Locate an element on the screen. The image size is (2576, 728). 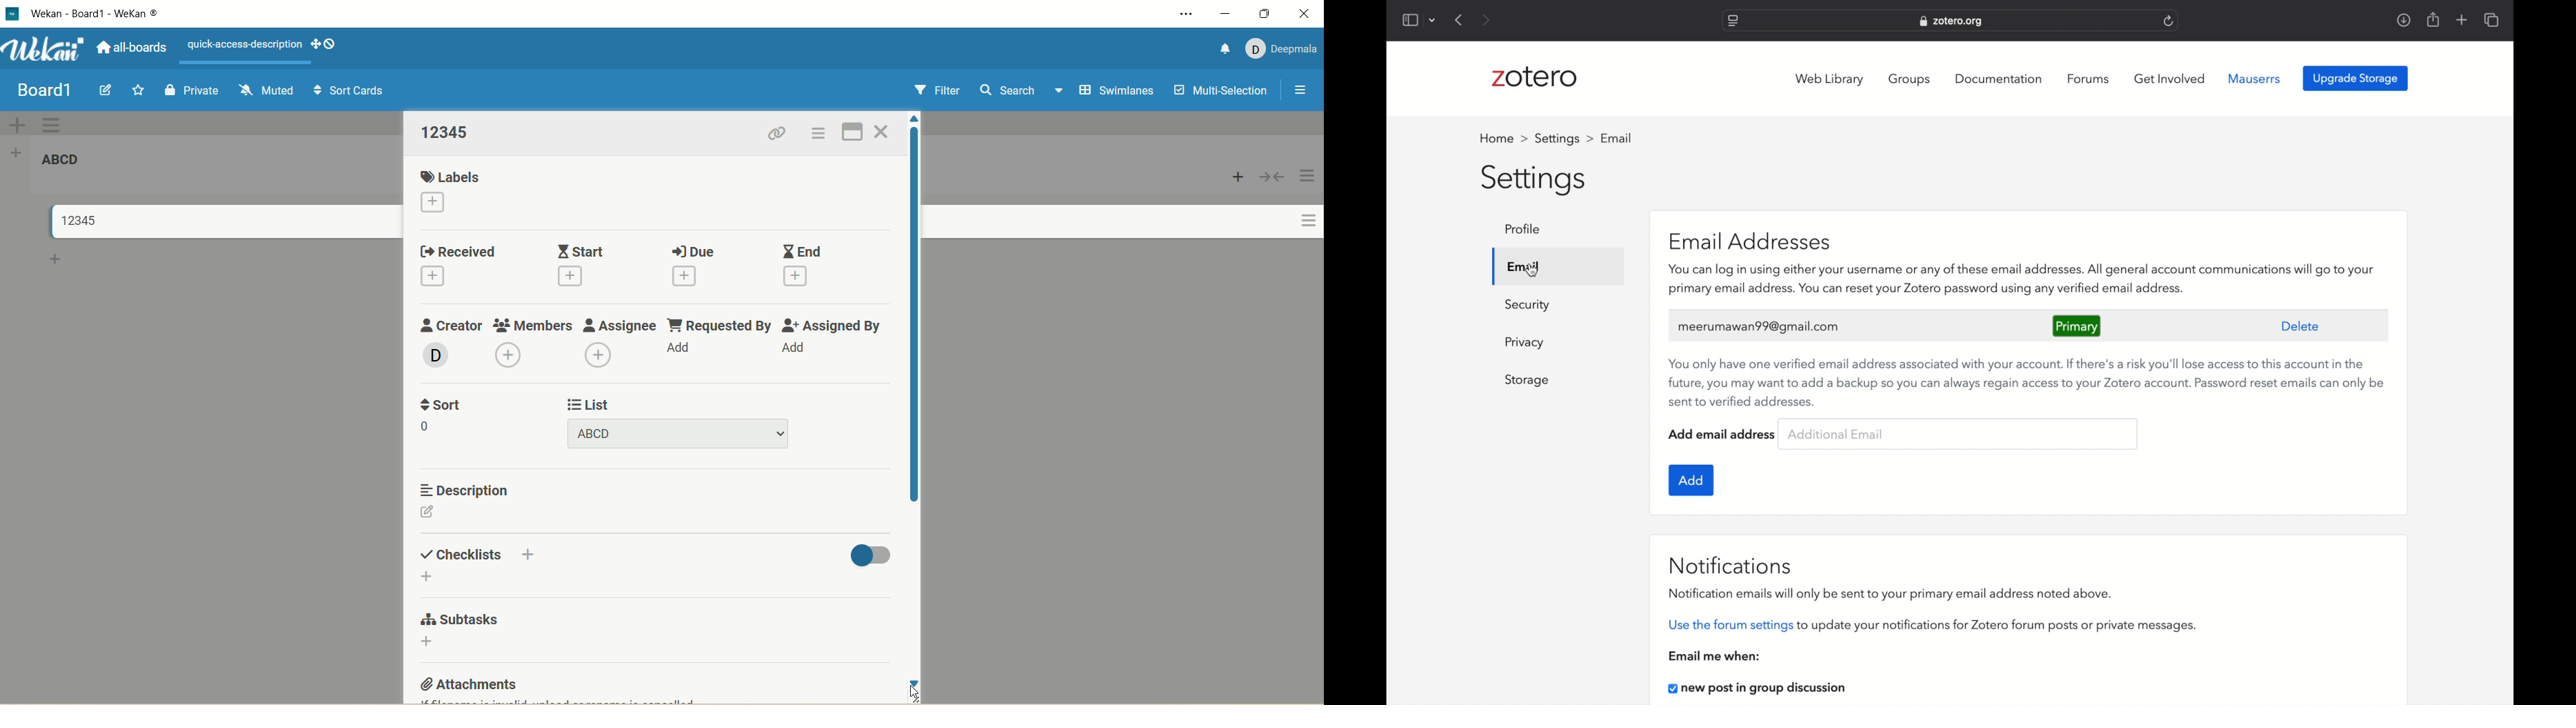
click to scroll down is located at coordinates (915, 682).